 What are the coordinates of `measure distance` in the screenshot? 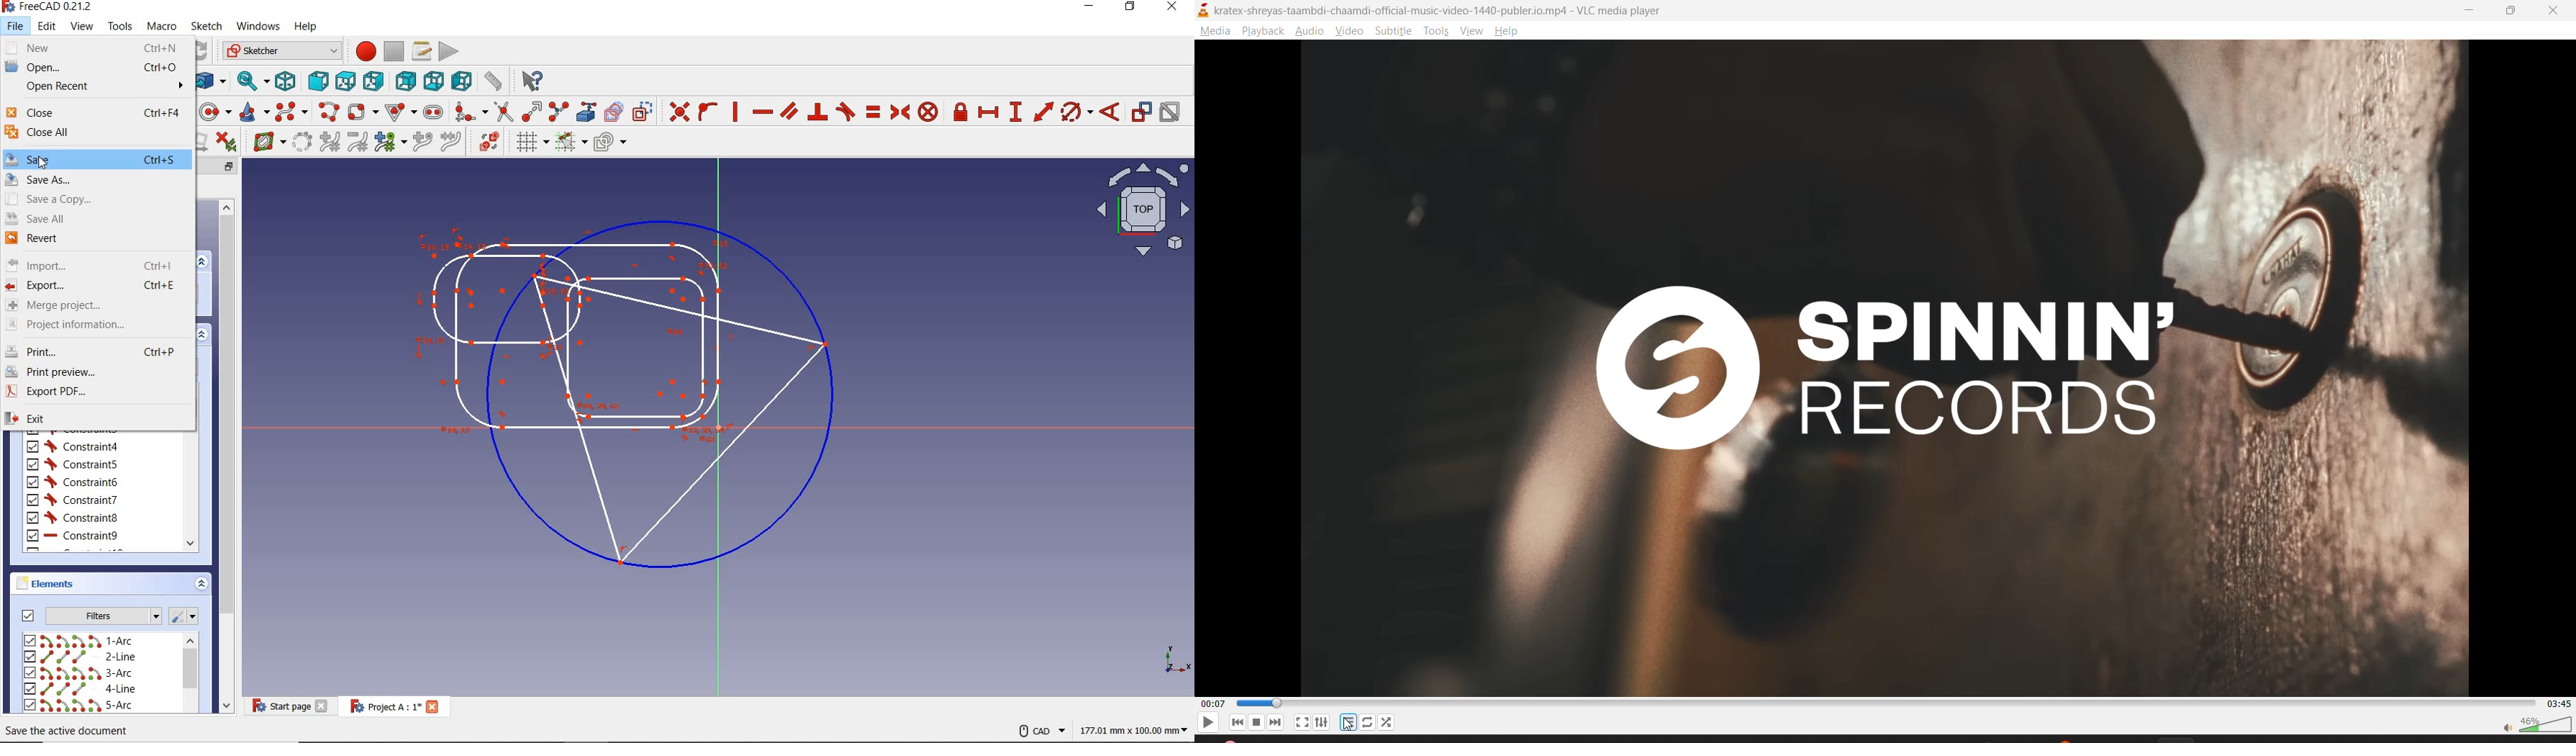 It's located at (495, 80).